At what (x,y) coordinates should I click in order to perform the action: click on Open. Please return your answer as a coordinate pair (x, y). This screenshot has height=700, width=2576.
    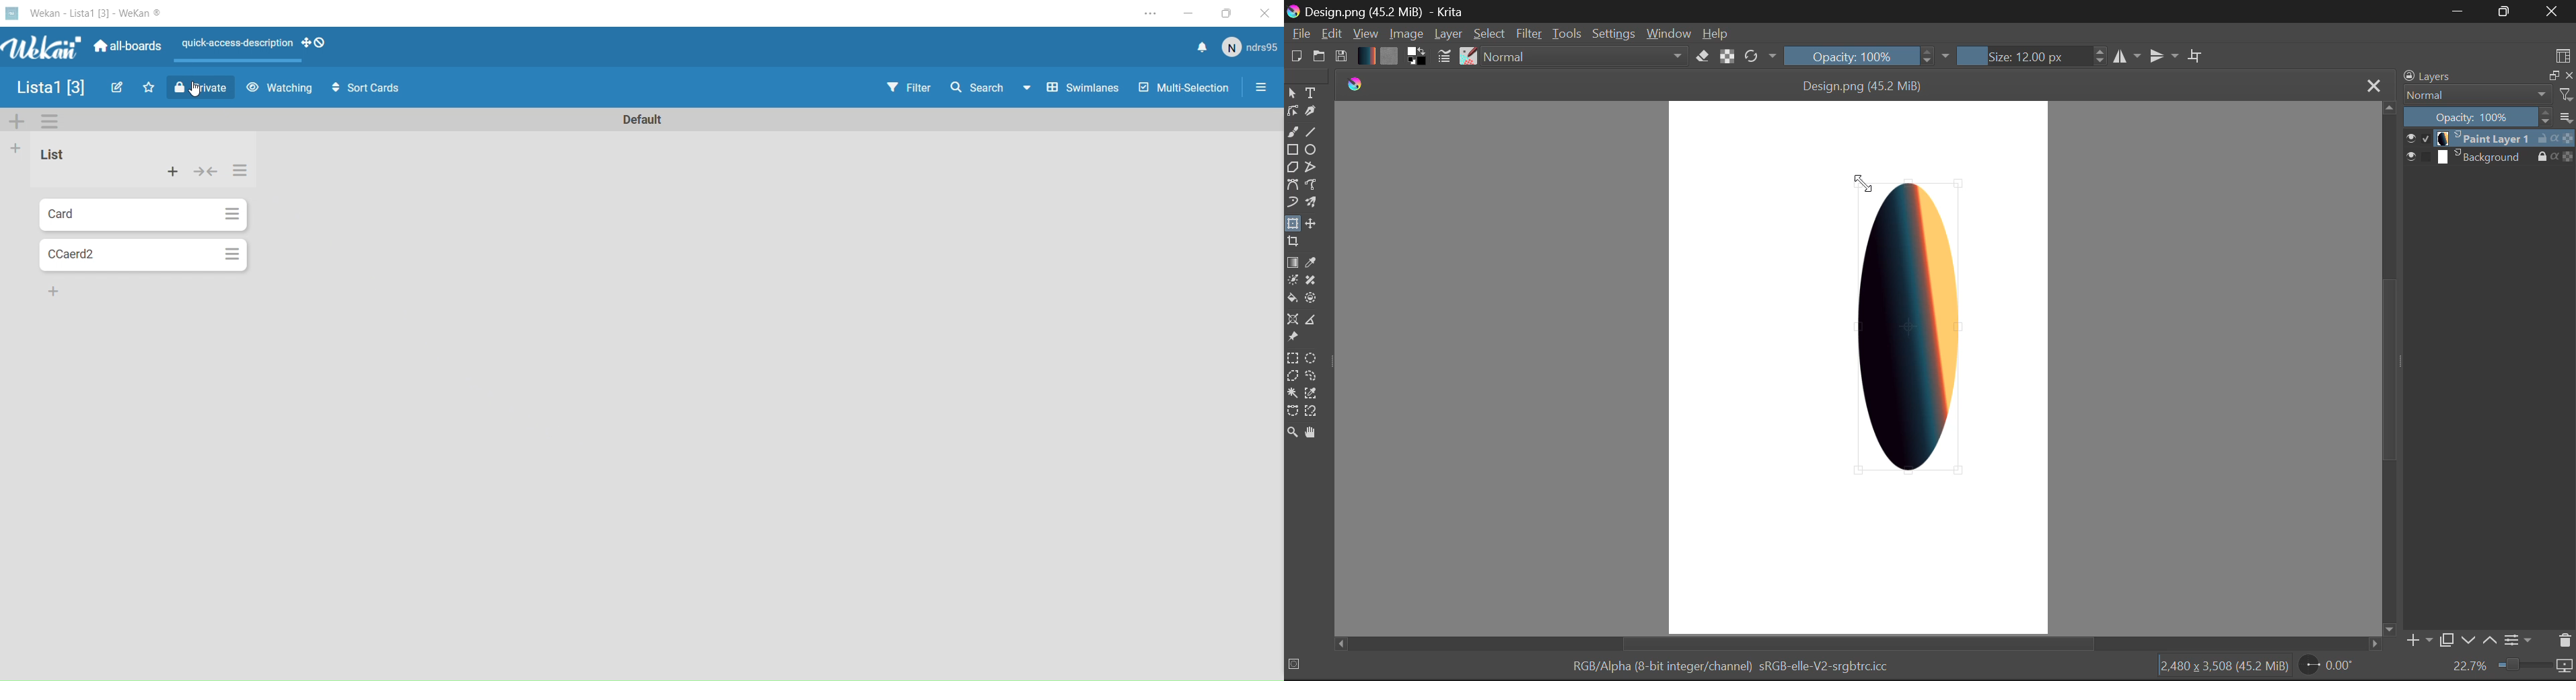
    Looking at the image, I should click on (1319, 57).